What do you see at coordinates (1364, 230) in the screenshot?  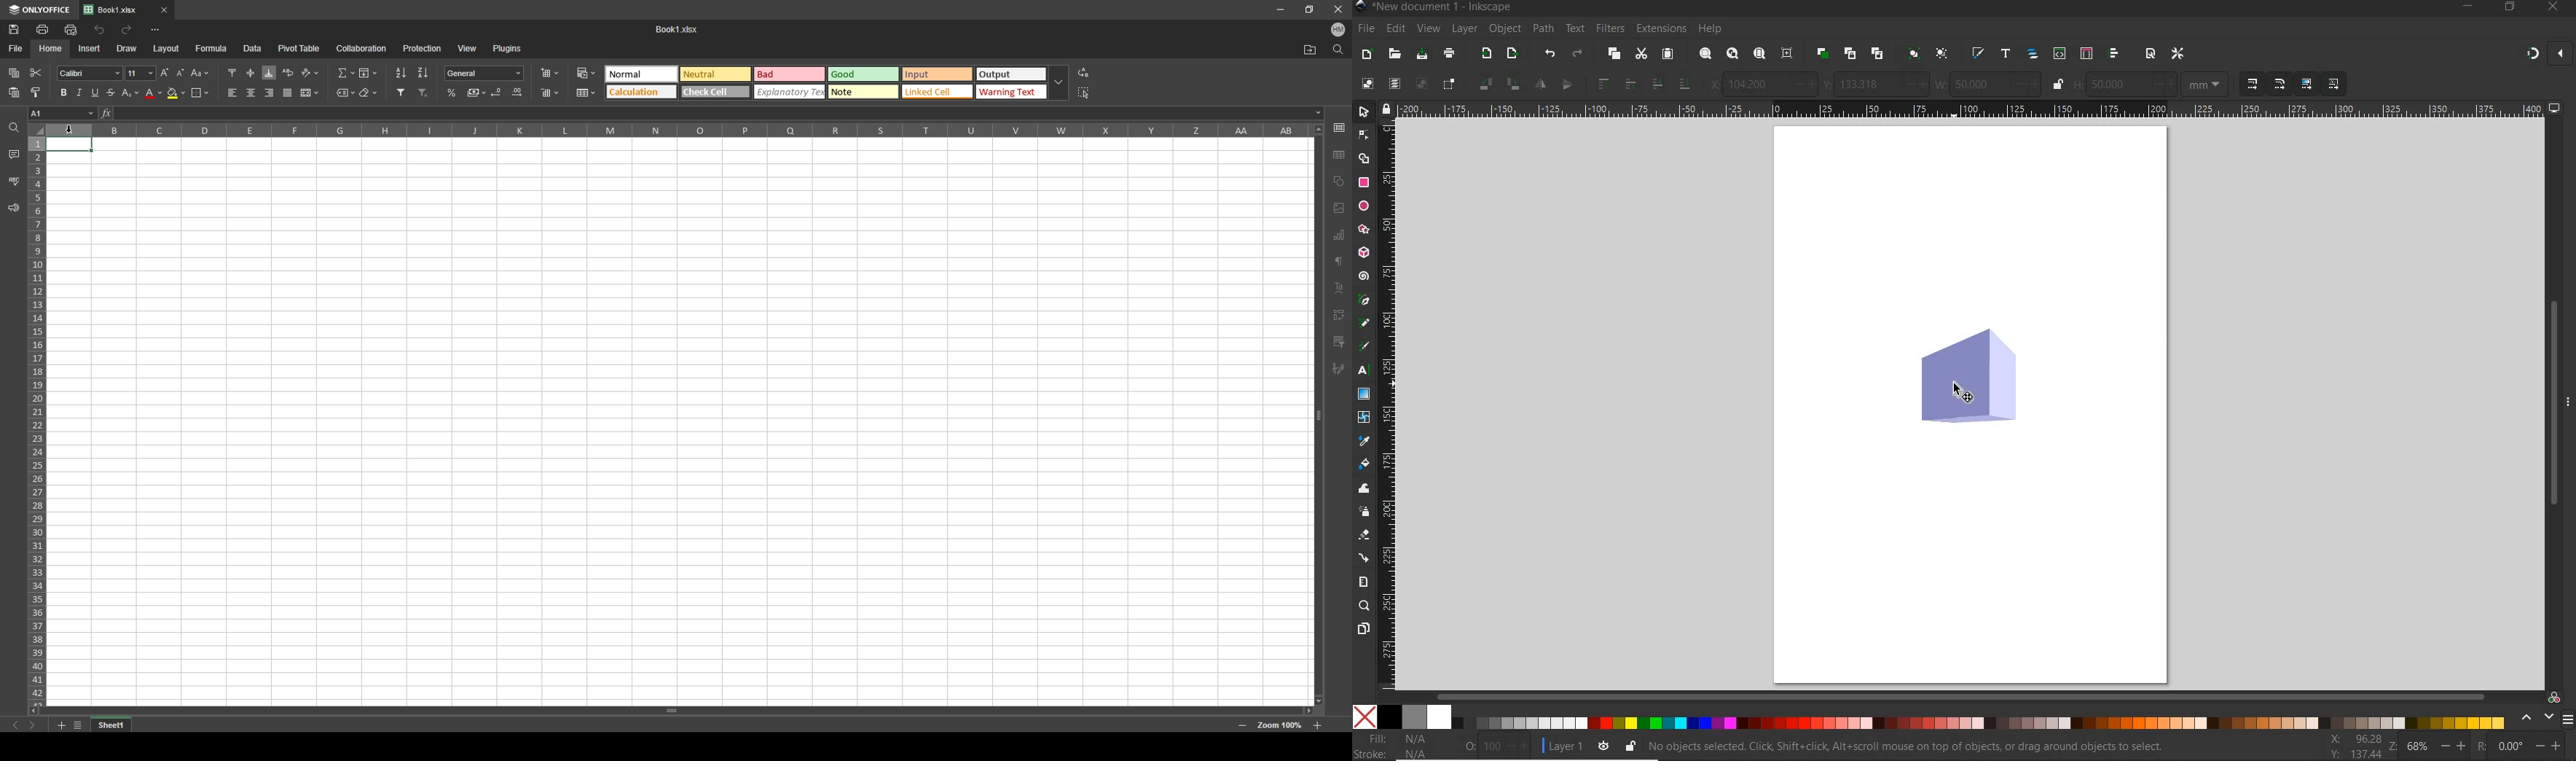 I see `star tool` at bounding box center [1364, 230].